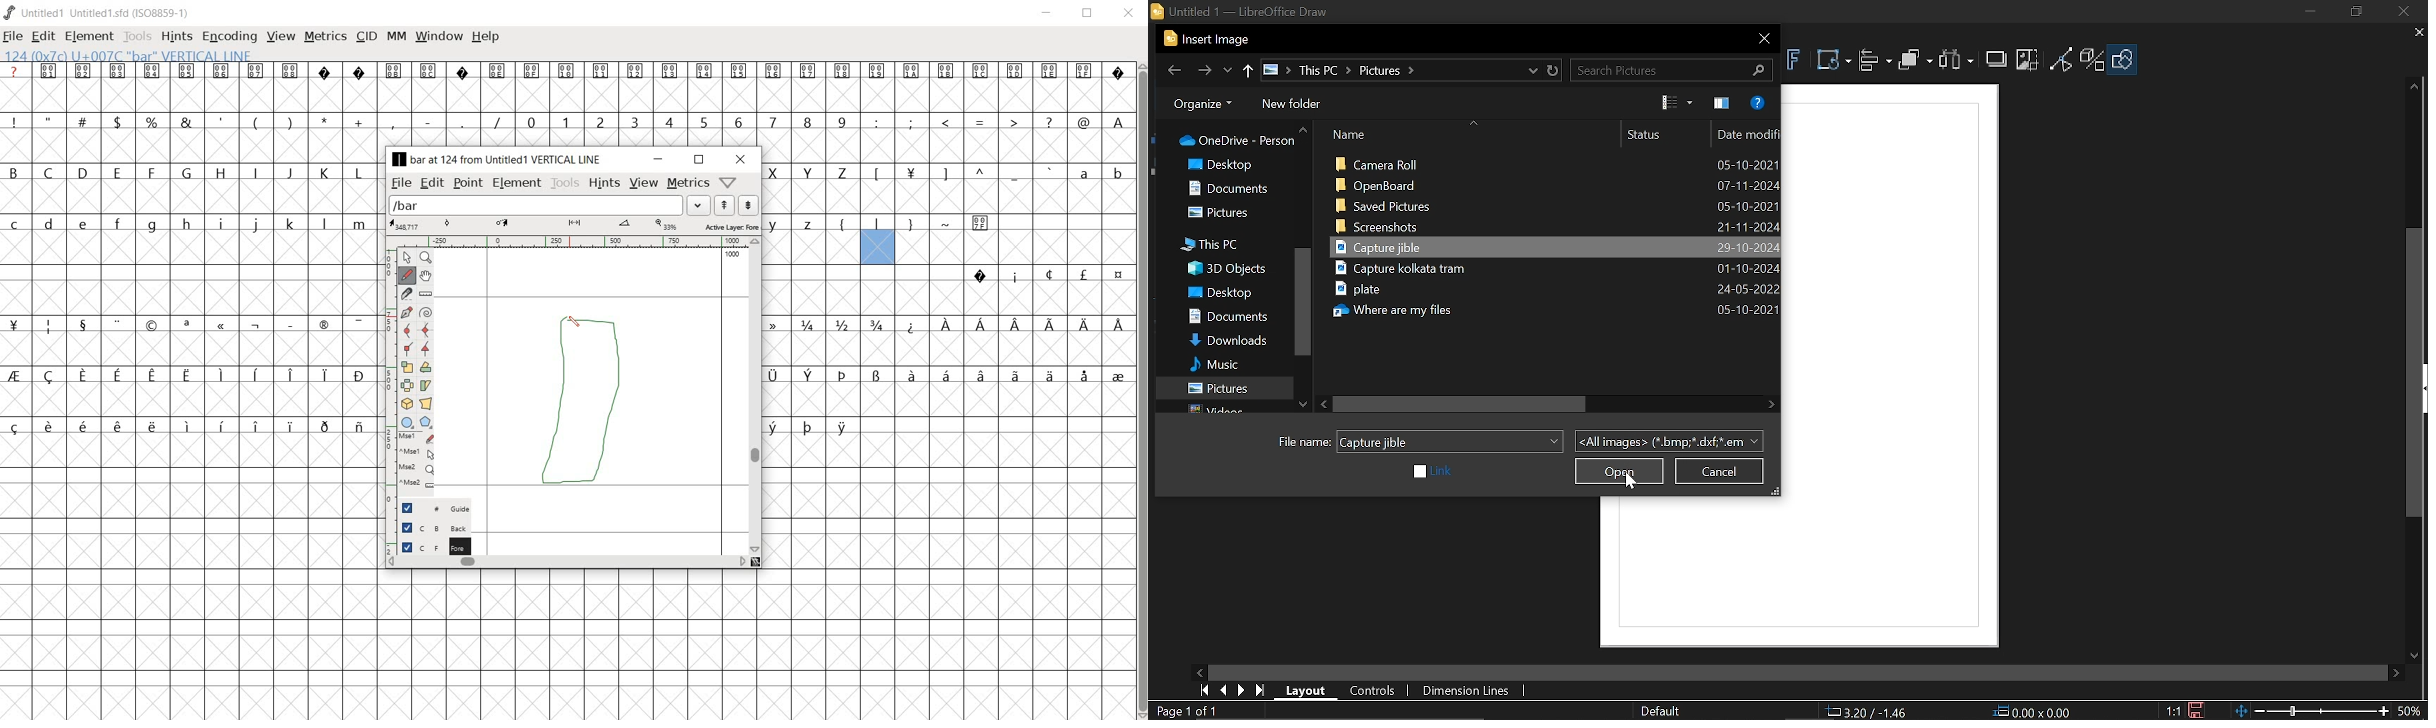 The height and width of the screenshot is (728, 2436). I want to click on File name:, so click(1295, 442).